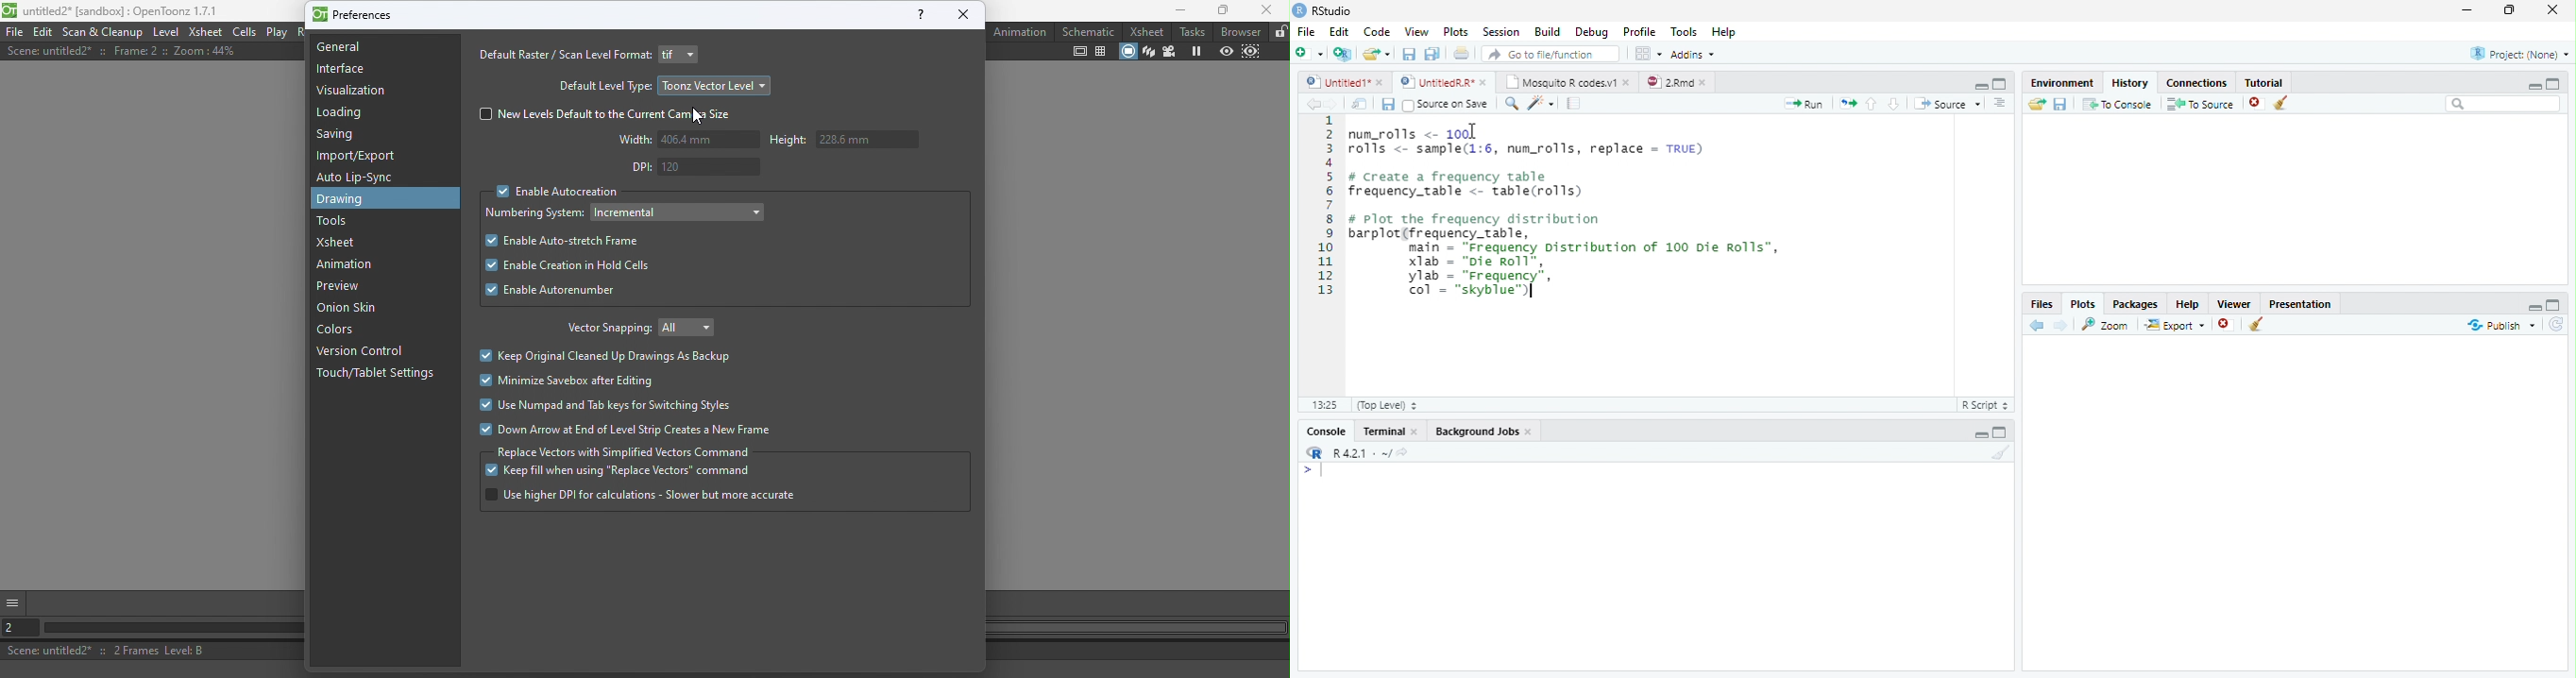  Describe the element at coordinates (1168, 51) in the screenshot. I see `Camera view` at that location.